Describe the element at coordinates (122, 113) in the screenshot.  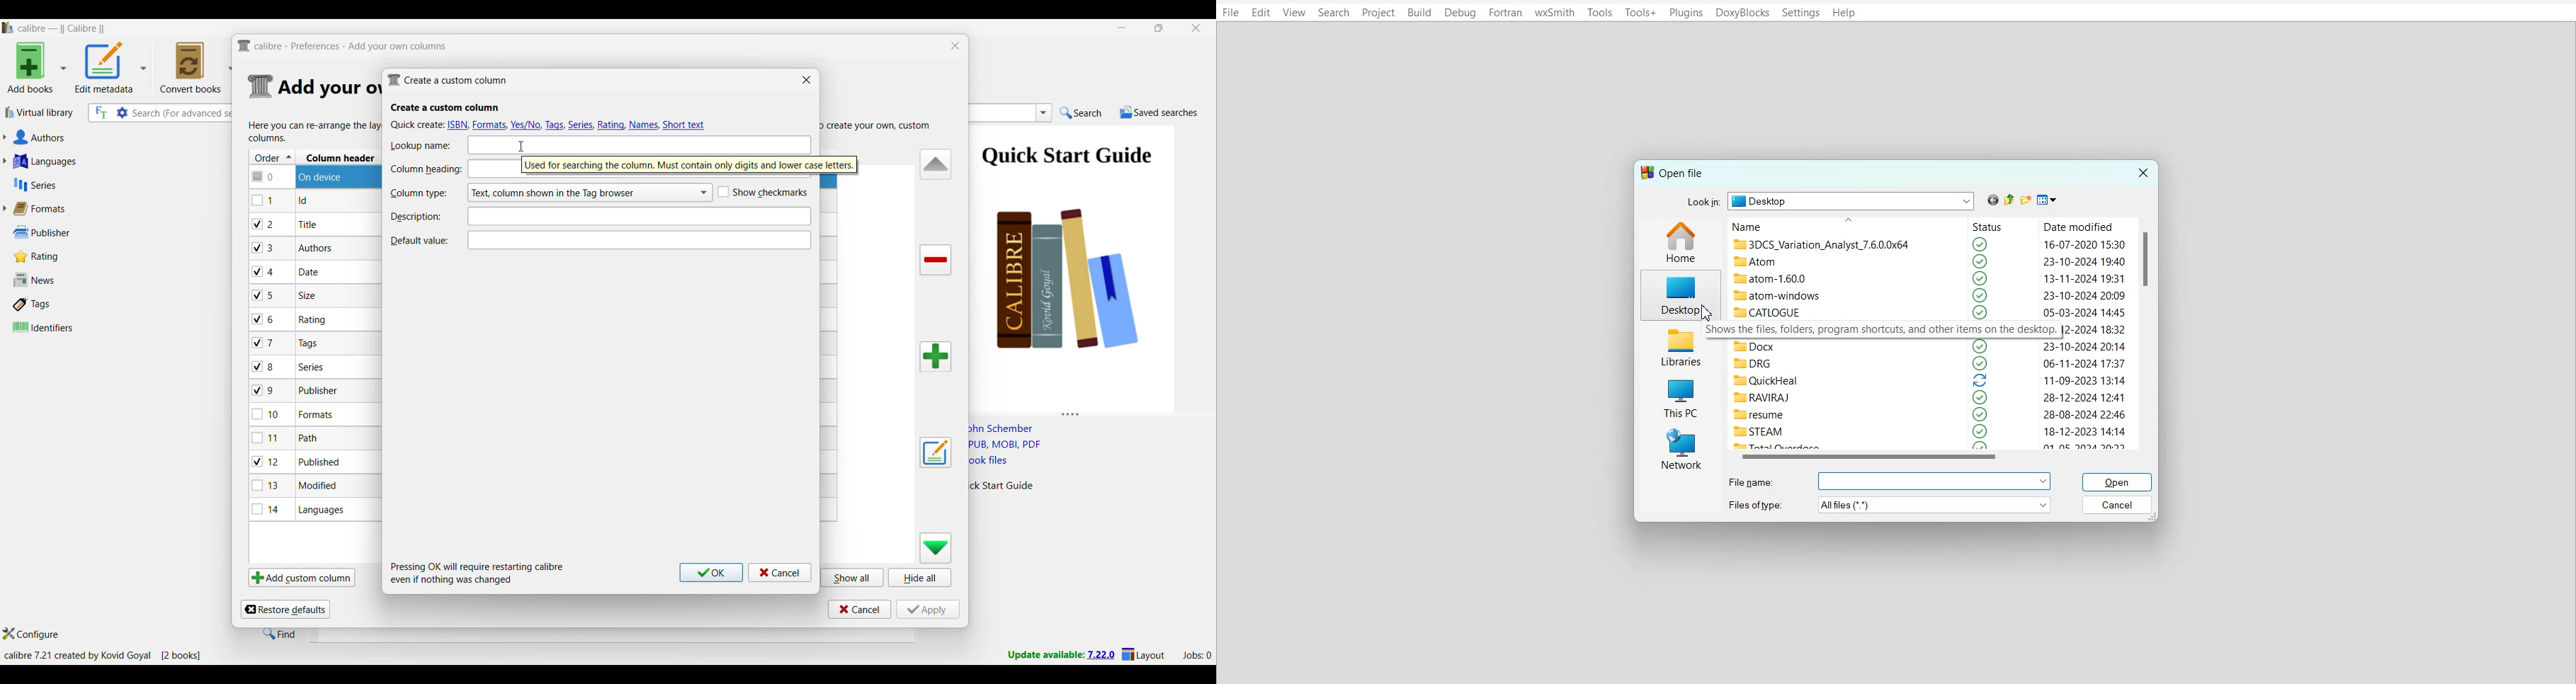
I see `Advanced search` at that location.